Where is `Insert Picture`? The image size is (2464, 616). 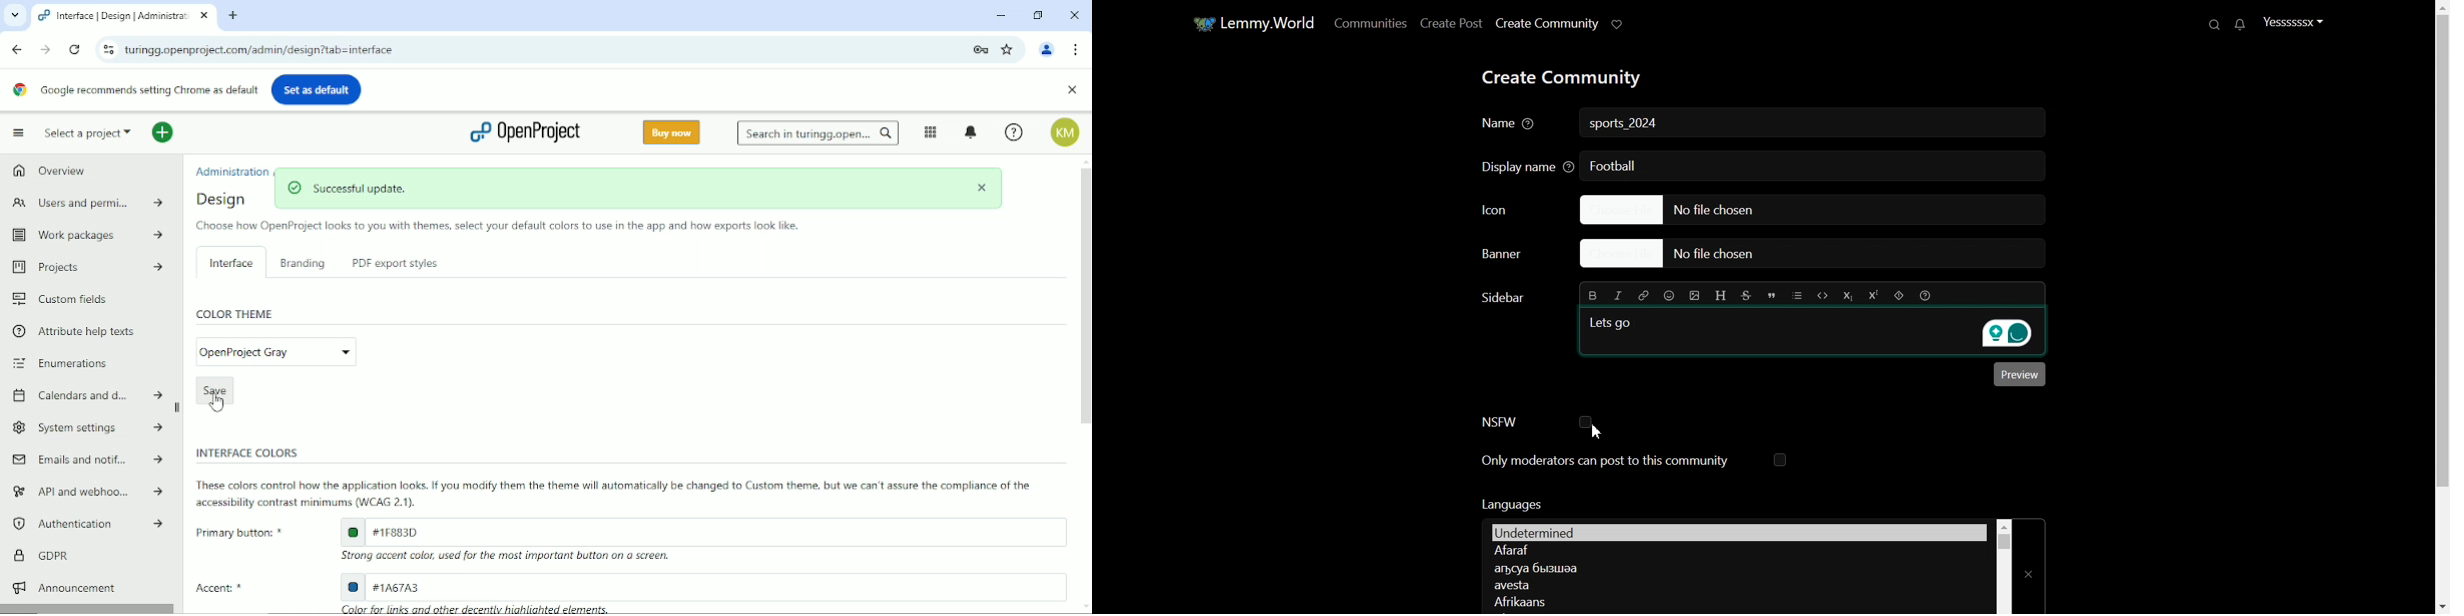
Insert Picture is located at coordinates (1695, 296).